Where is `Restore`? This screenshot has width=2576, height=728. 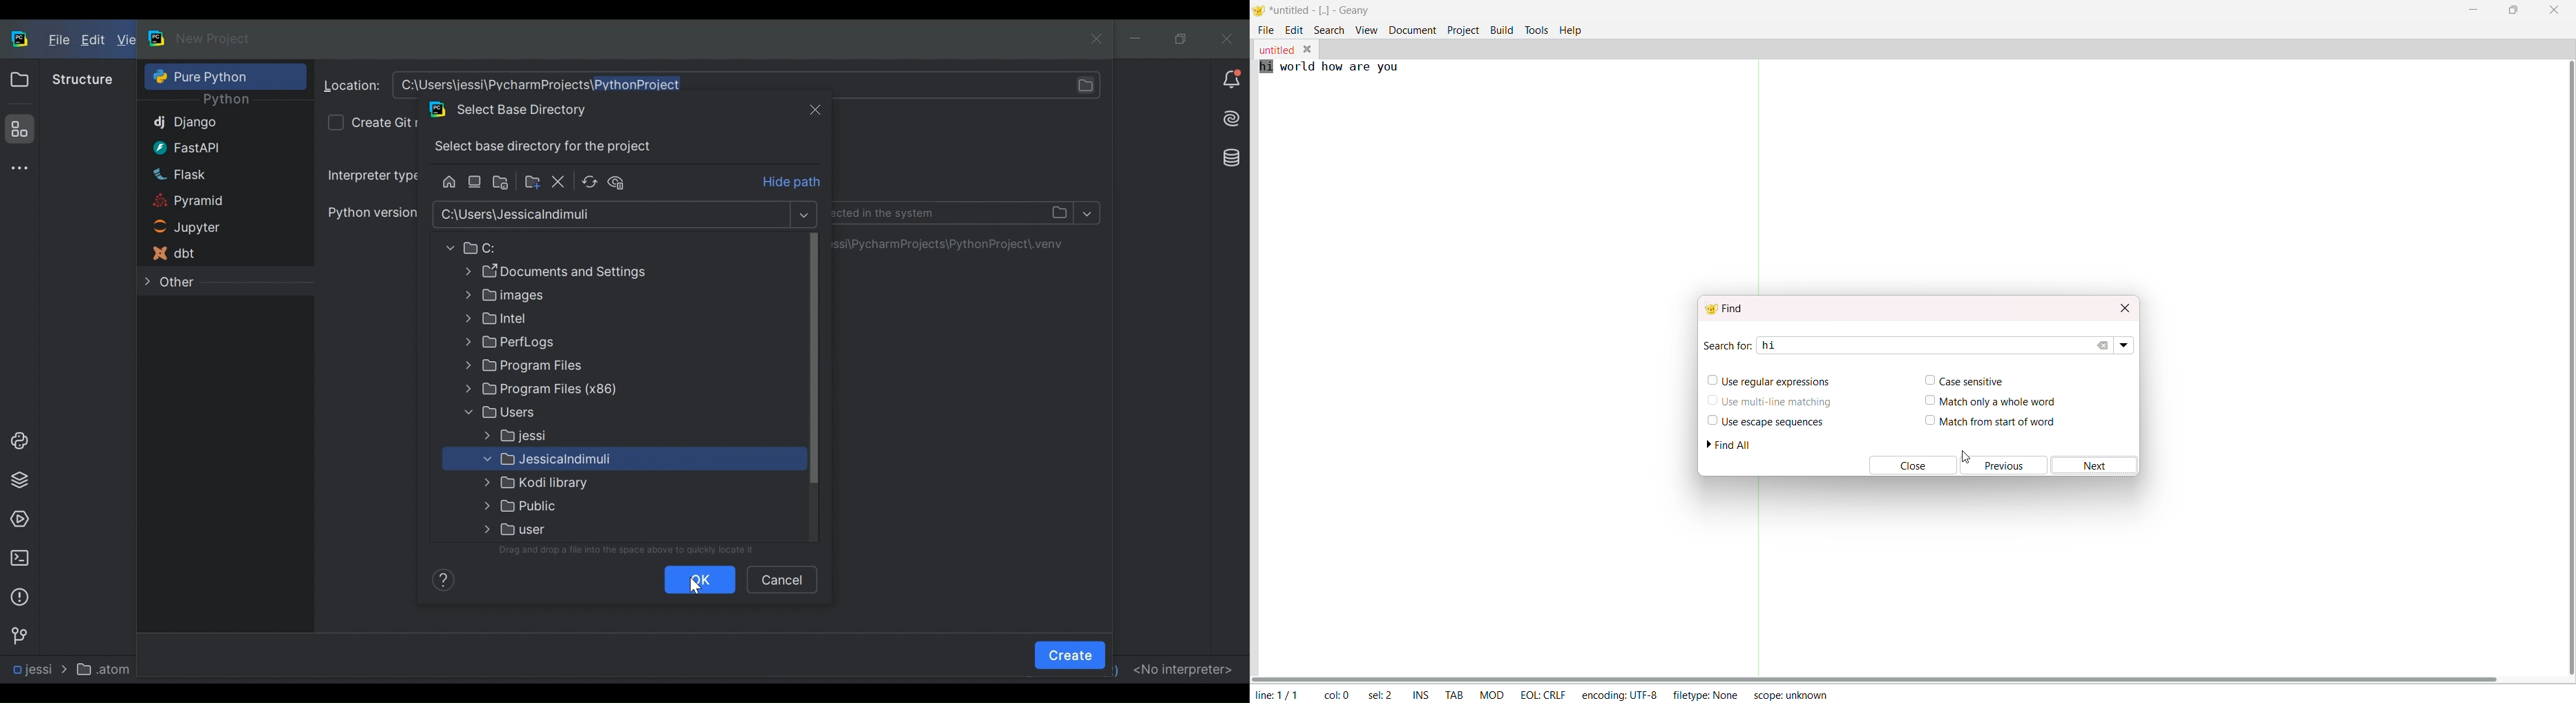
Restore is located at coordinates (1182, 38).